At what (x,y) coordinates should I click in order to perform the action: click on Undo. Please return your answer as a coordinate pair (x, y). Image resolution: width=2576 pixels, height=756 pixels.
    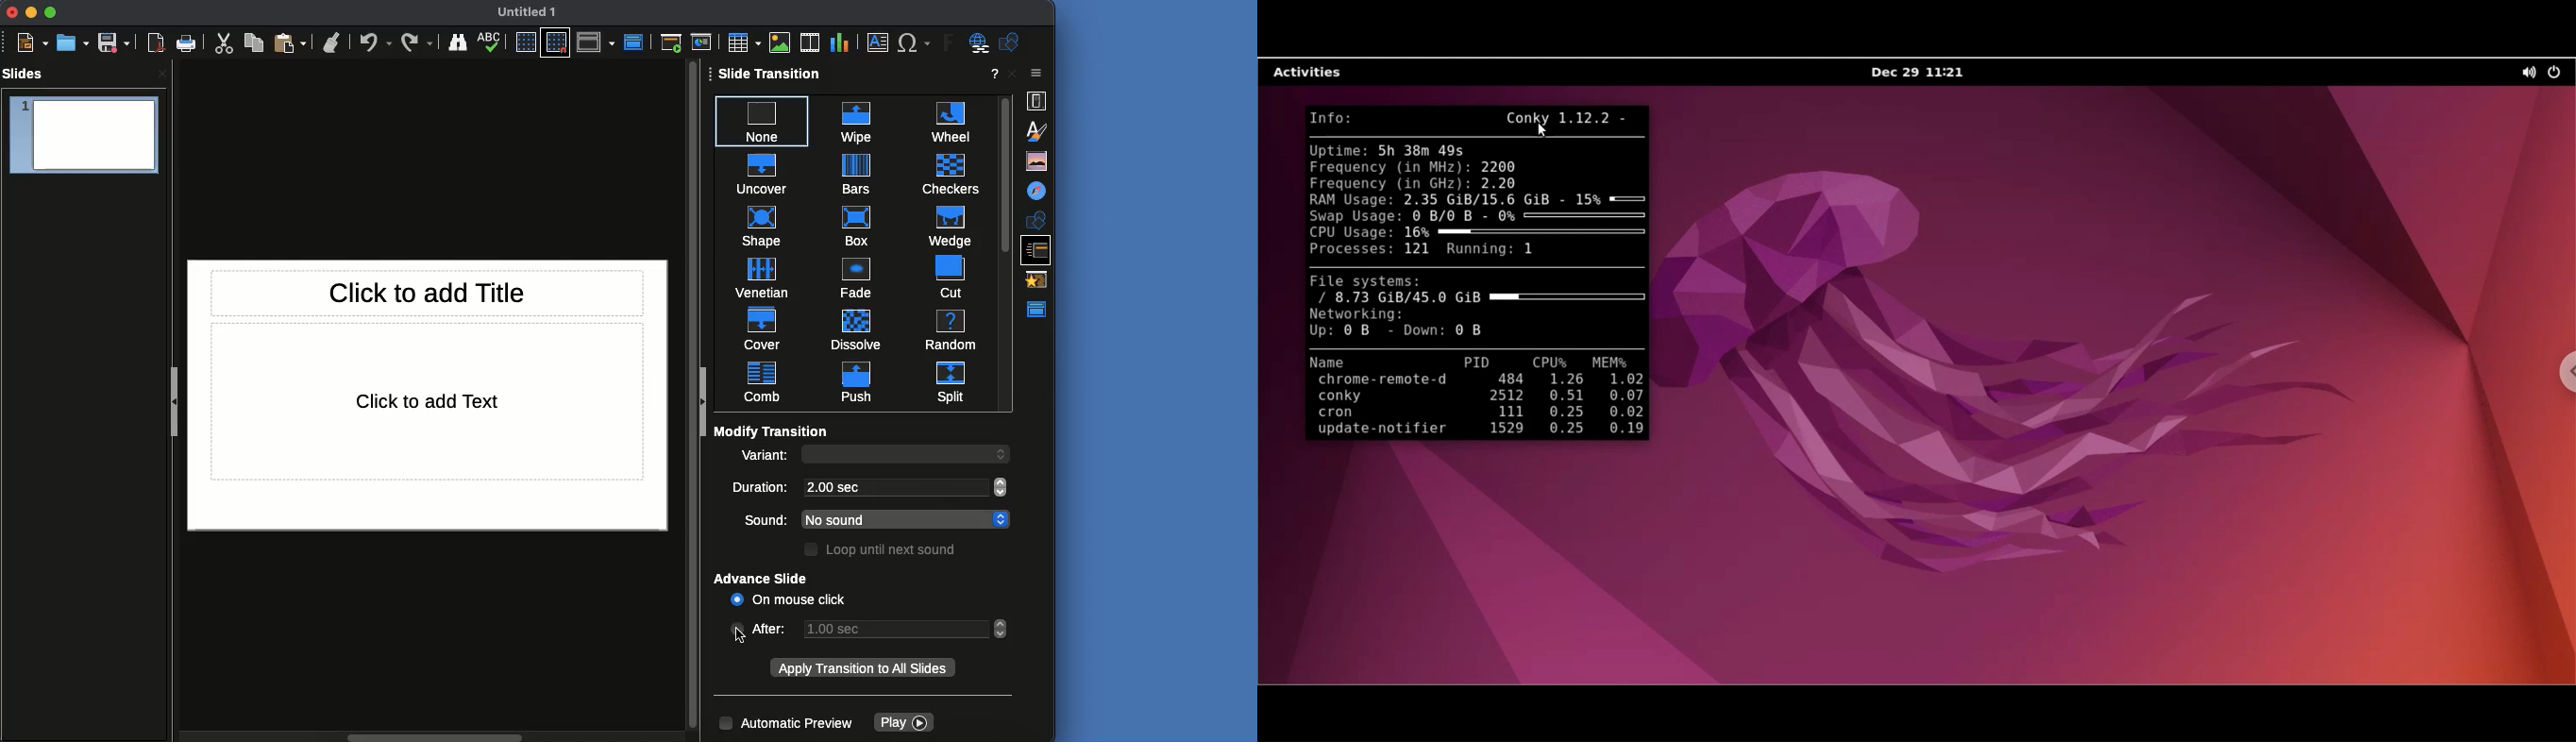
    Looking at the image, I should click on (376, 42).